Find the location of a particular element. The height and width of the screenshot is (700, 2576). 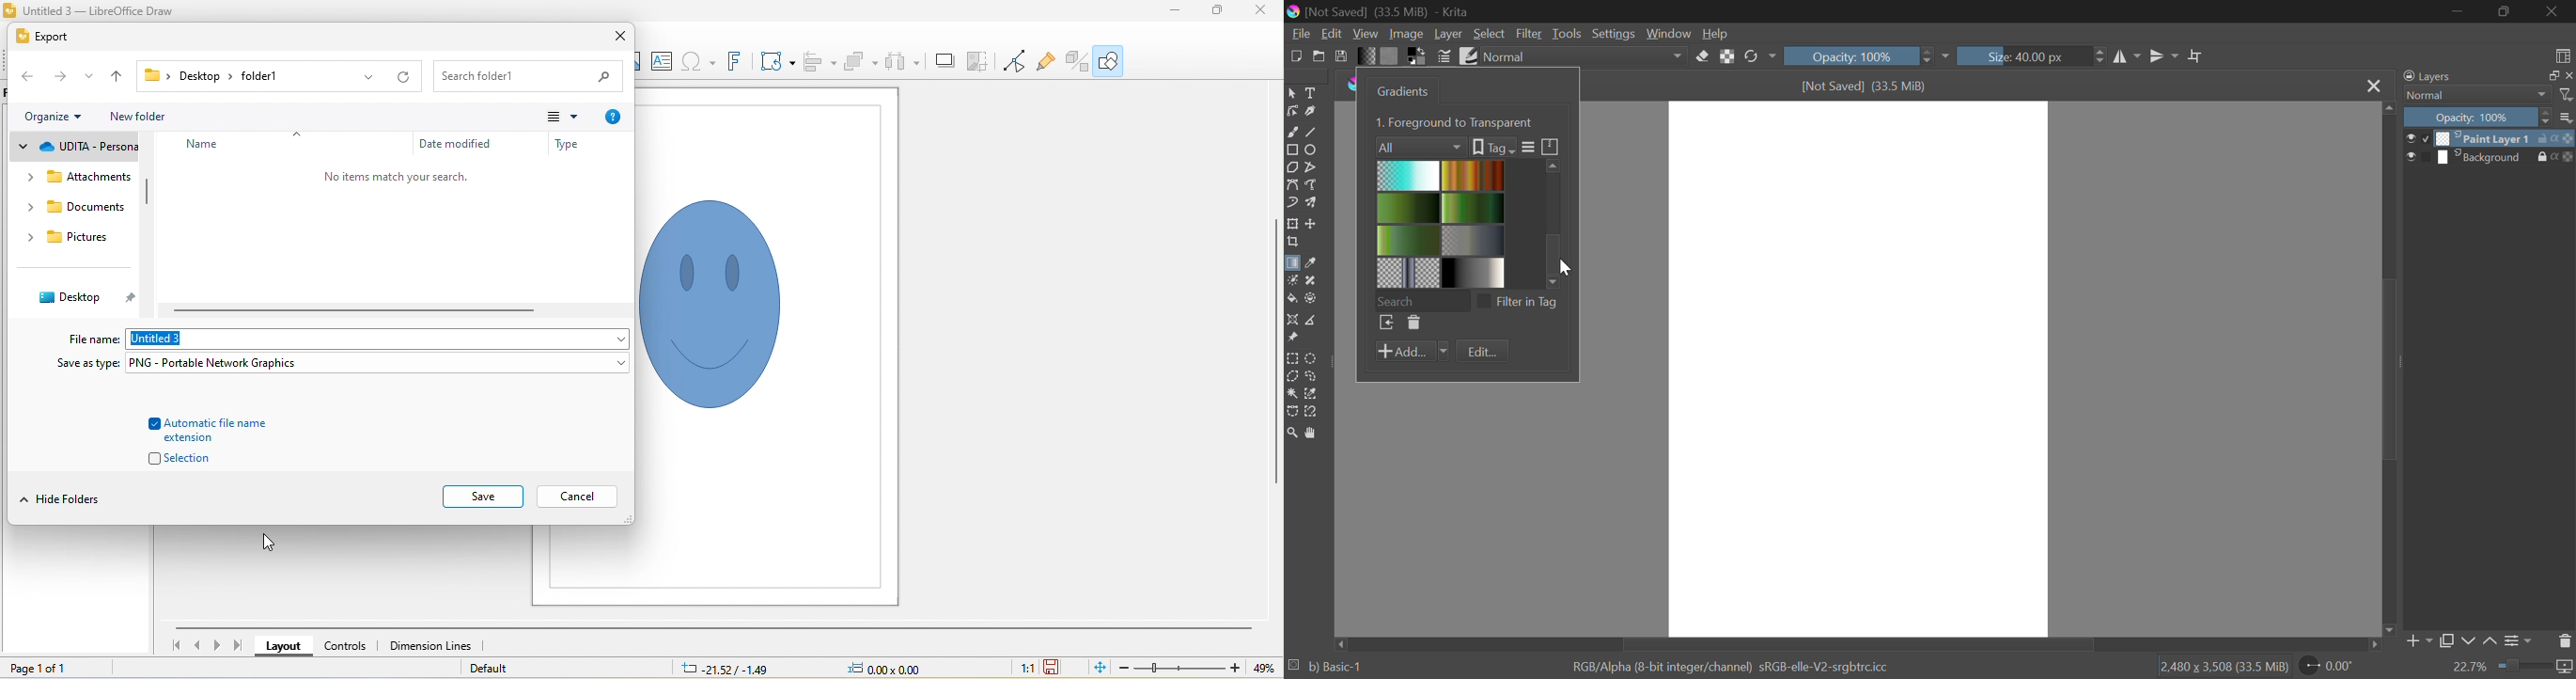

Storage Resources is located at coordinates (1551, 146).